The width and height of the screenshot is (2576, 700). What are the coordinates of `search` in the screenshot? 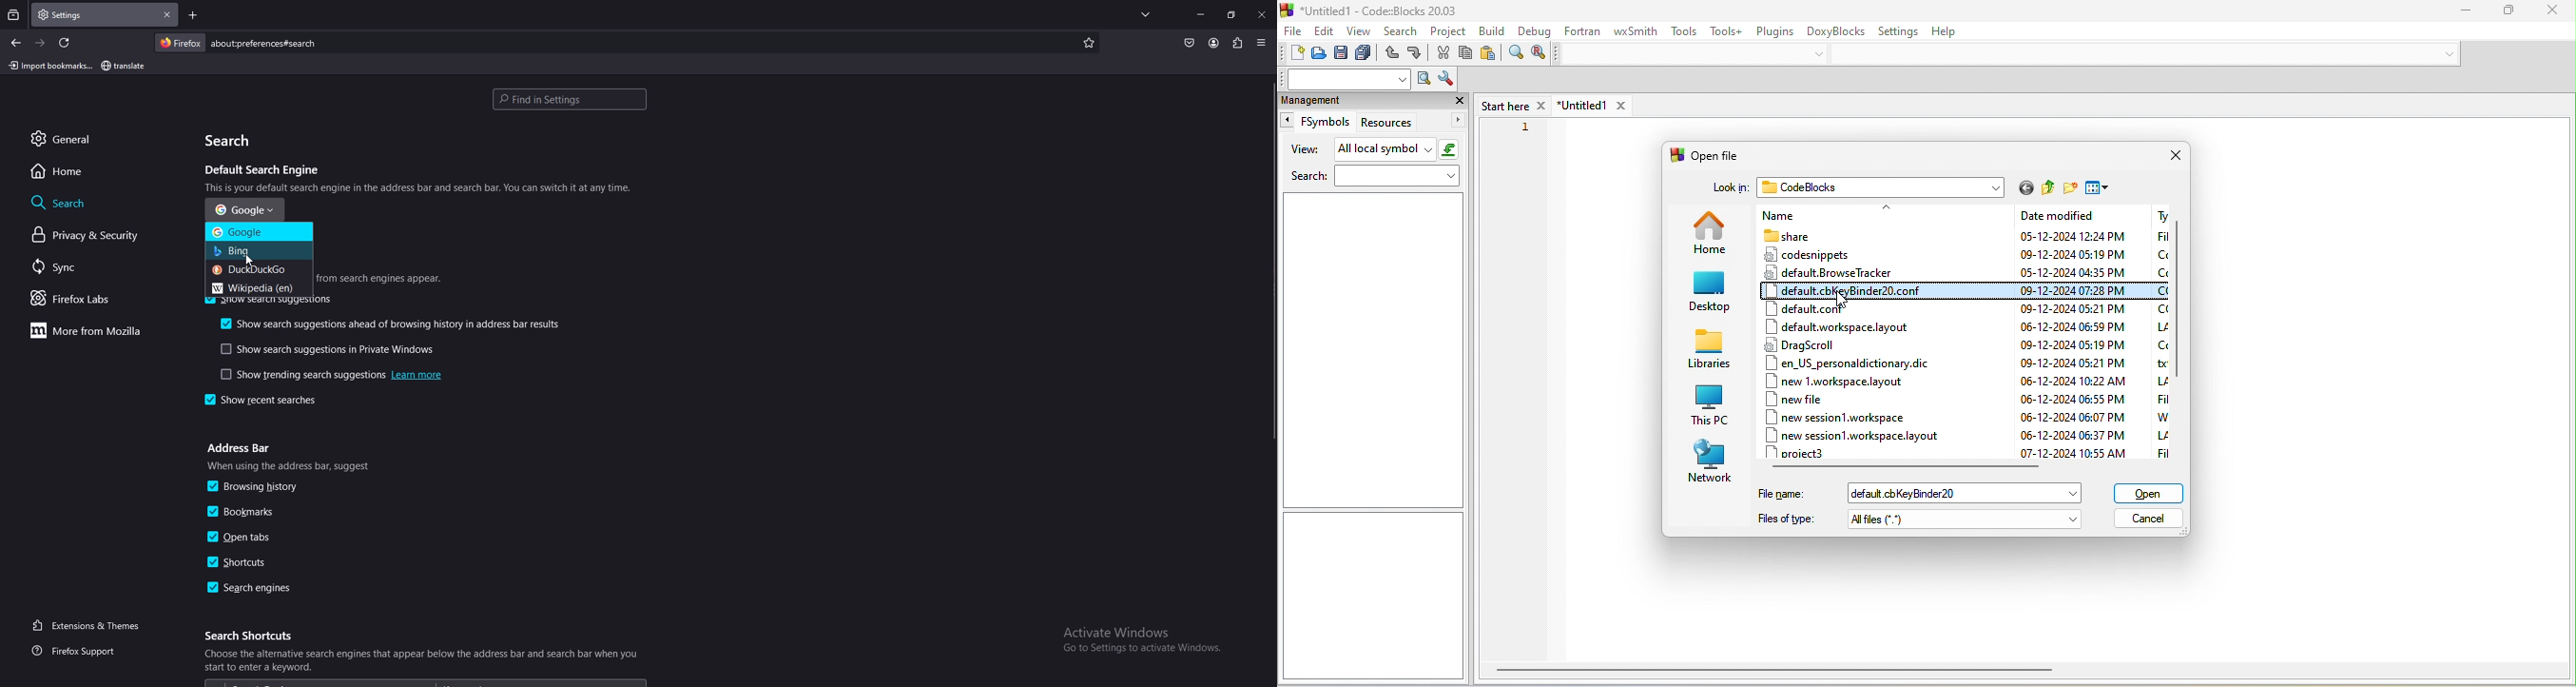 It's located at (609, 43).